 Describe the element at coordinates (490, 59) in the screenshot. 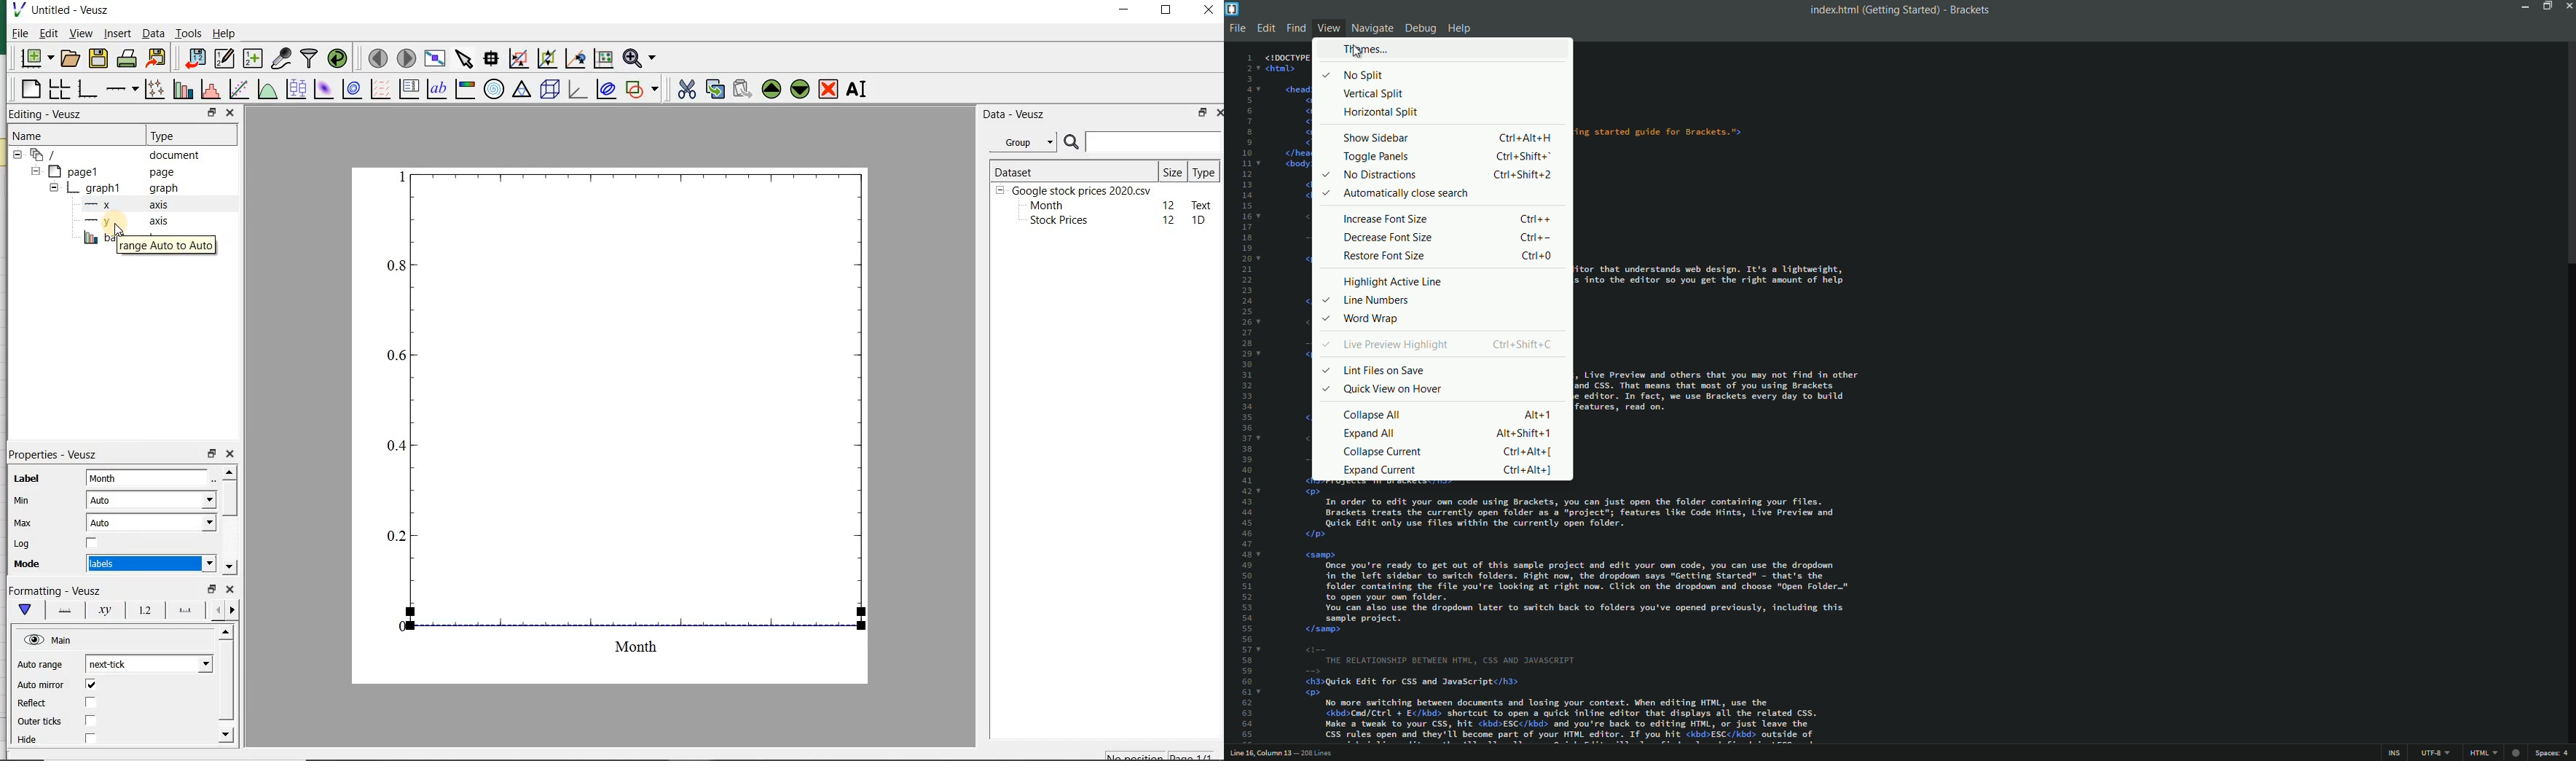

I see `read data points on the graph` at that location.